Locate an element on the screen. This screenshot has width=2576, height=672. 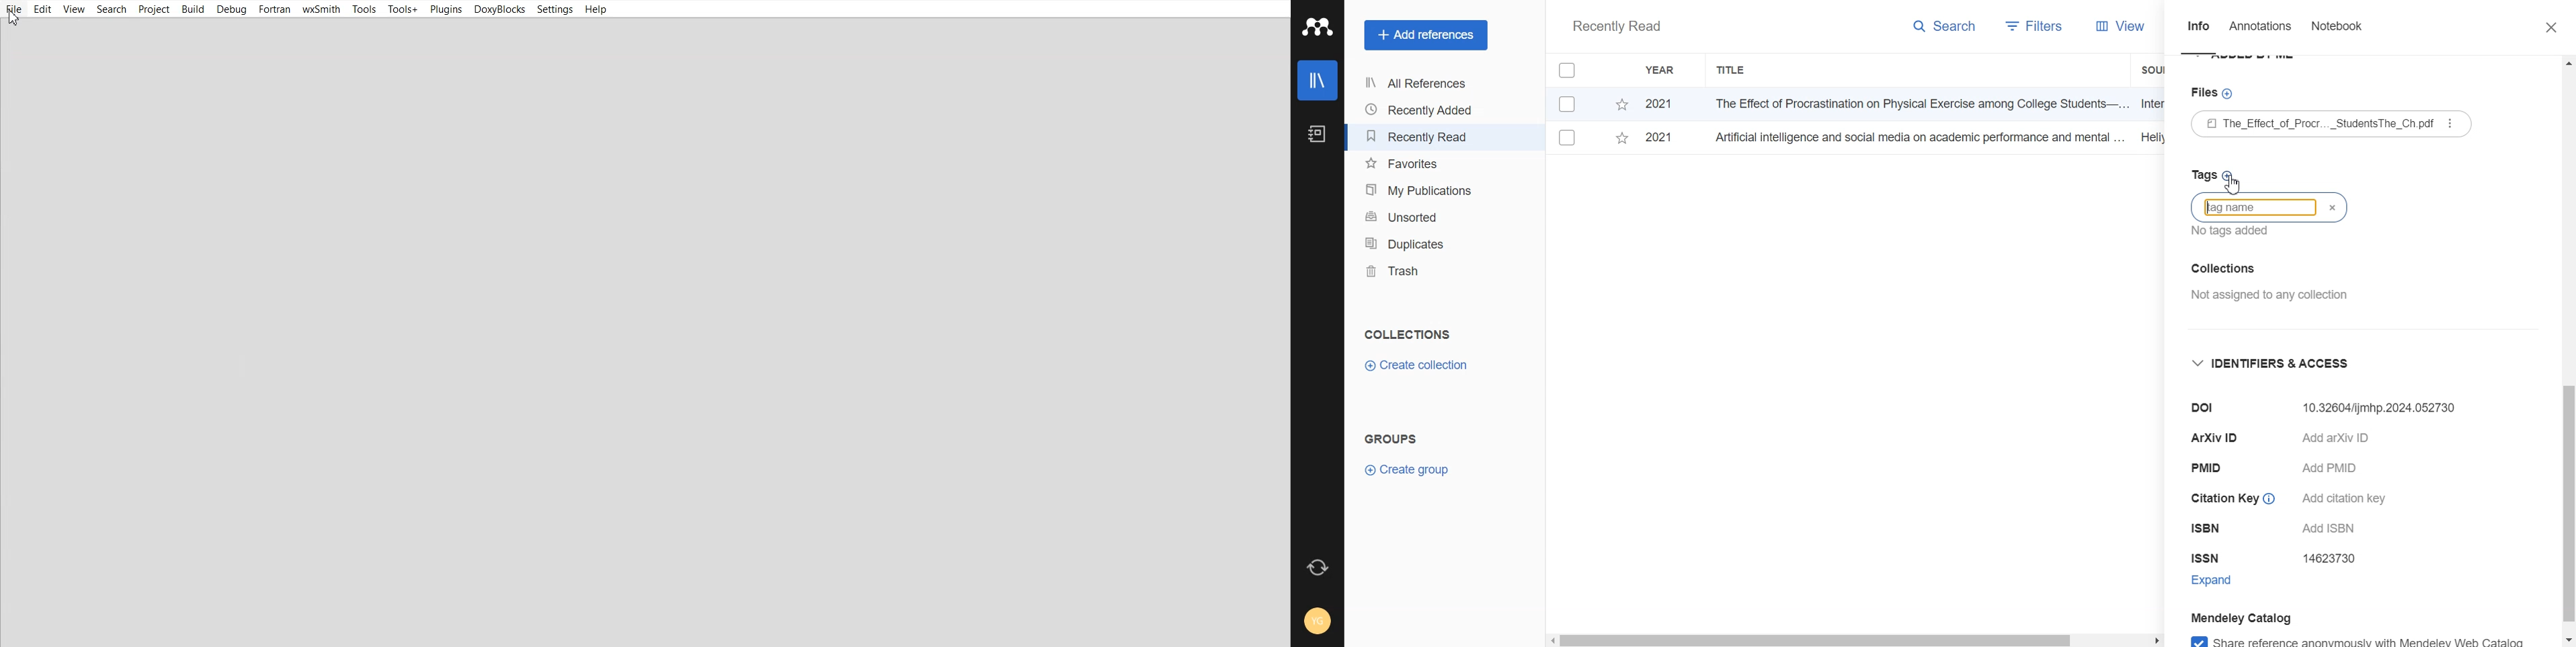
Close  is located at coordinates (2545, 28).